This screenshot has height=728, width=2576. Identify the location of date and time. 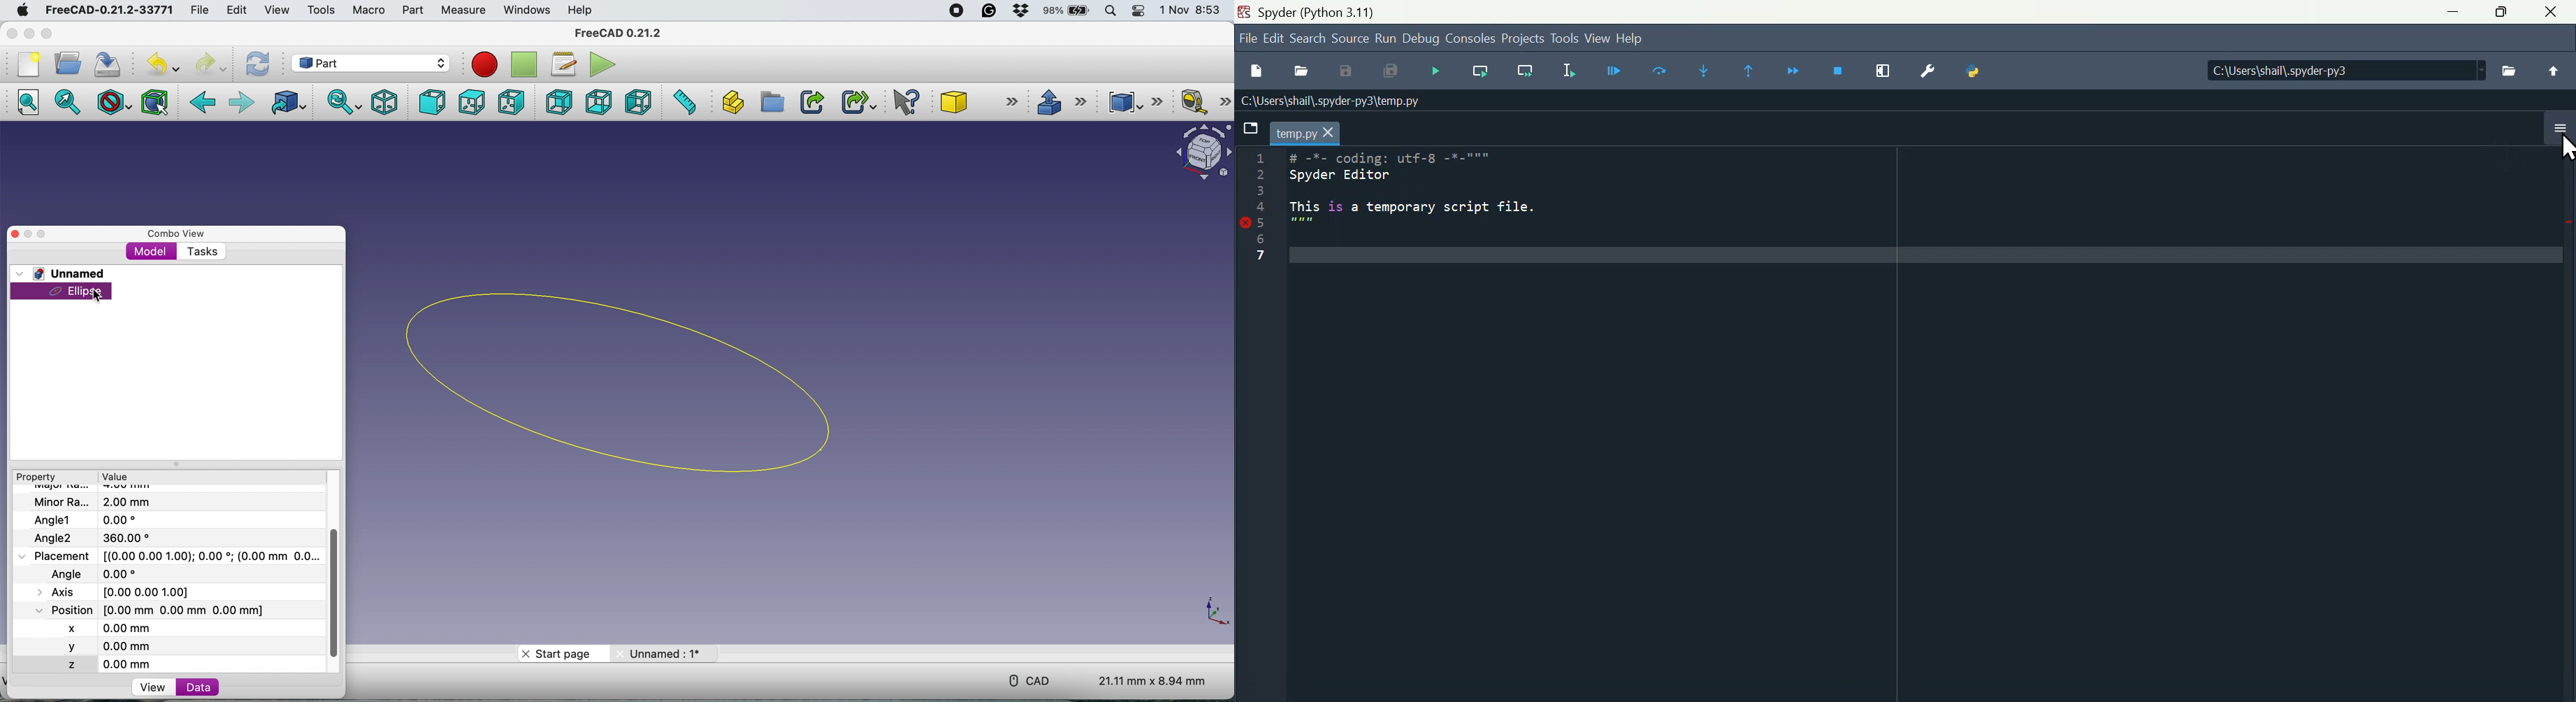
(1191, 11).